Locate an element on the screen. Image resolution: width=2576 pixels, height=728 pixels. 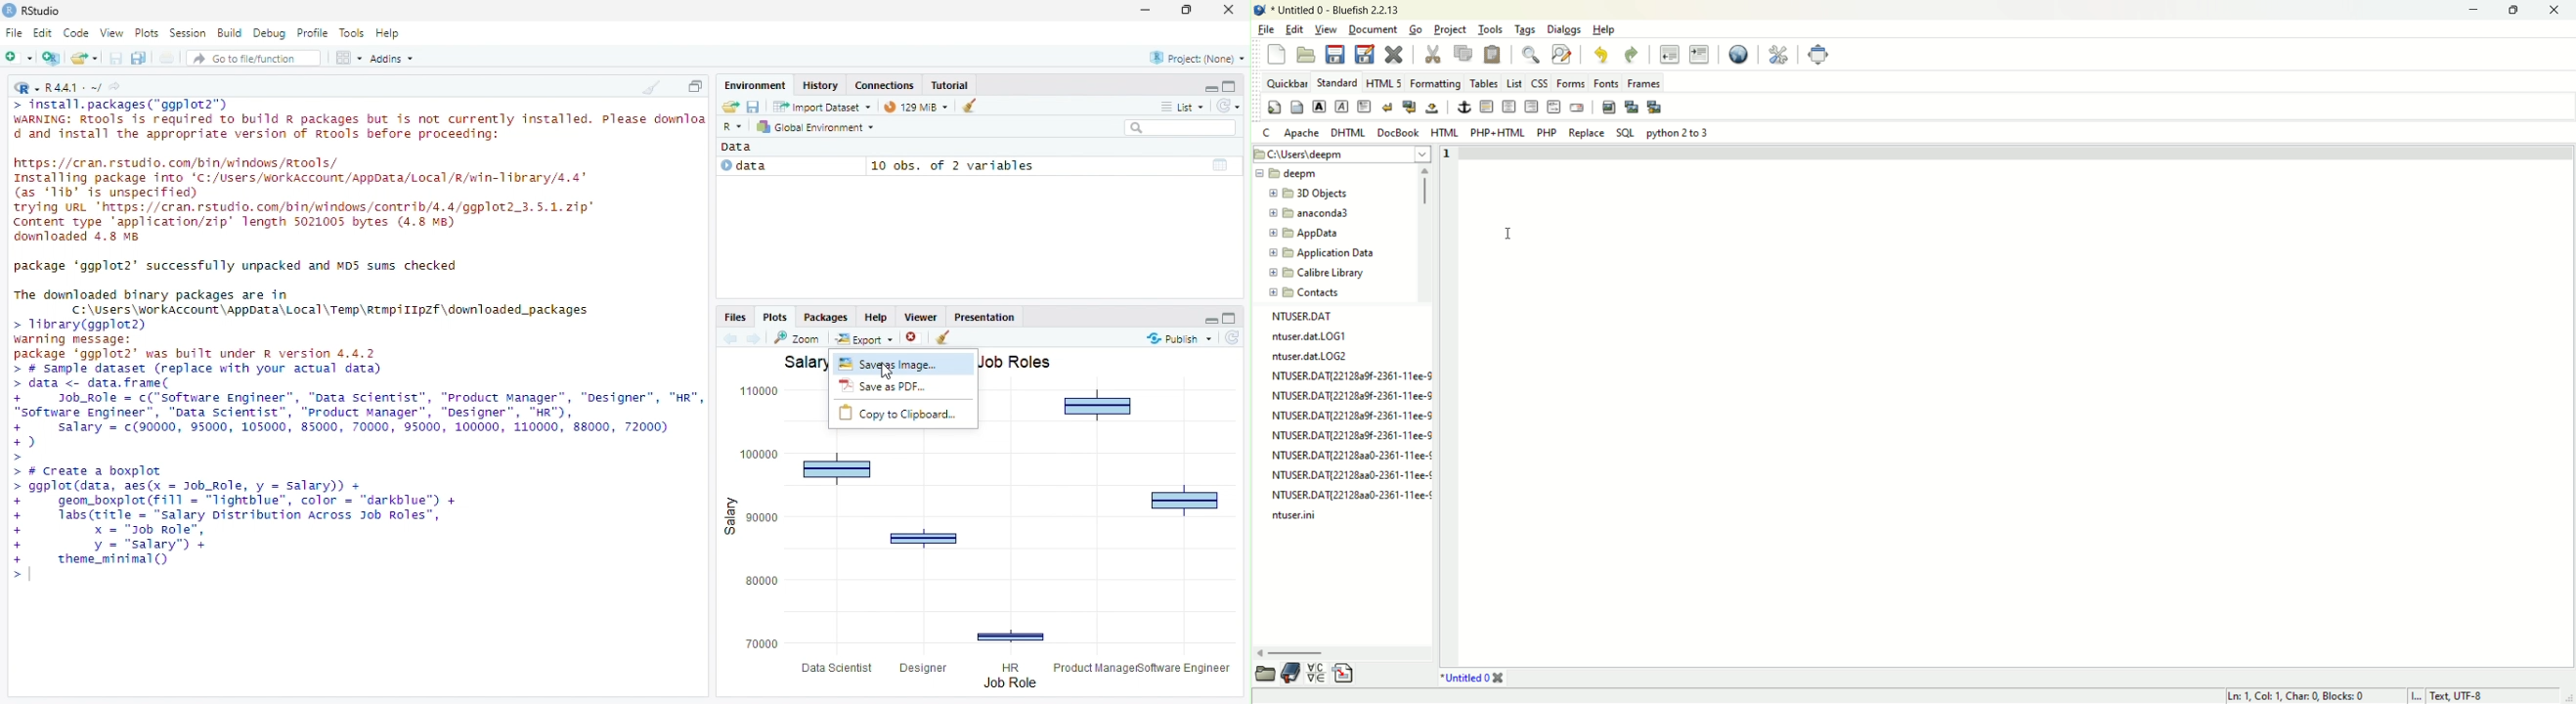
refresh current plot is located at coordinates (1234, 337).